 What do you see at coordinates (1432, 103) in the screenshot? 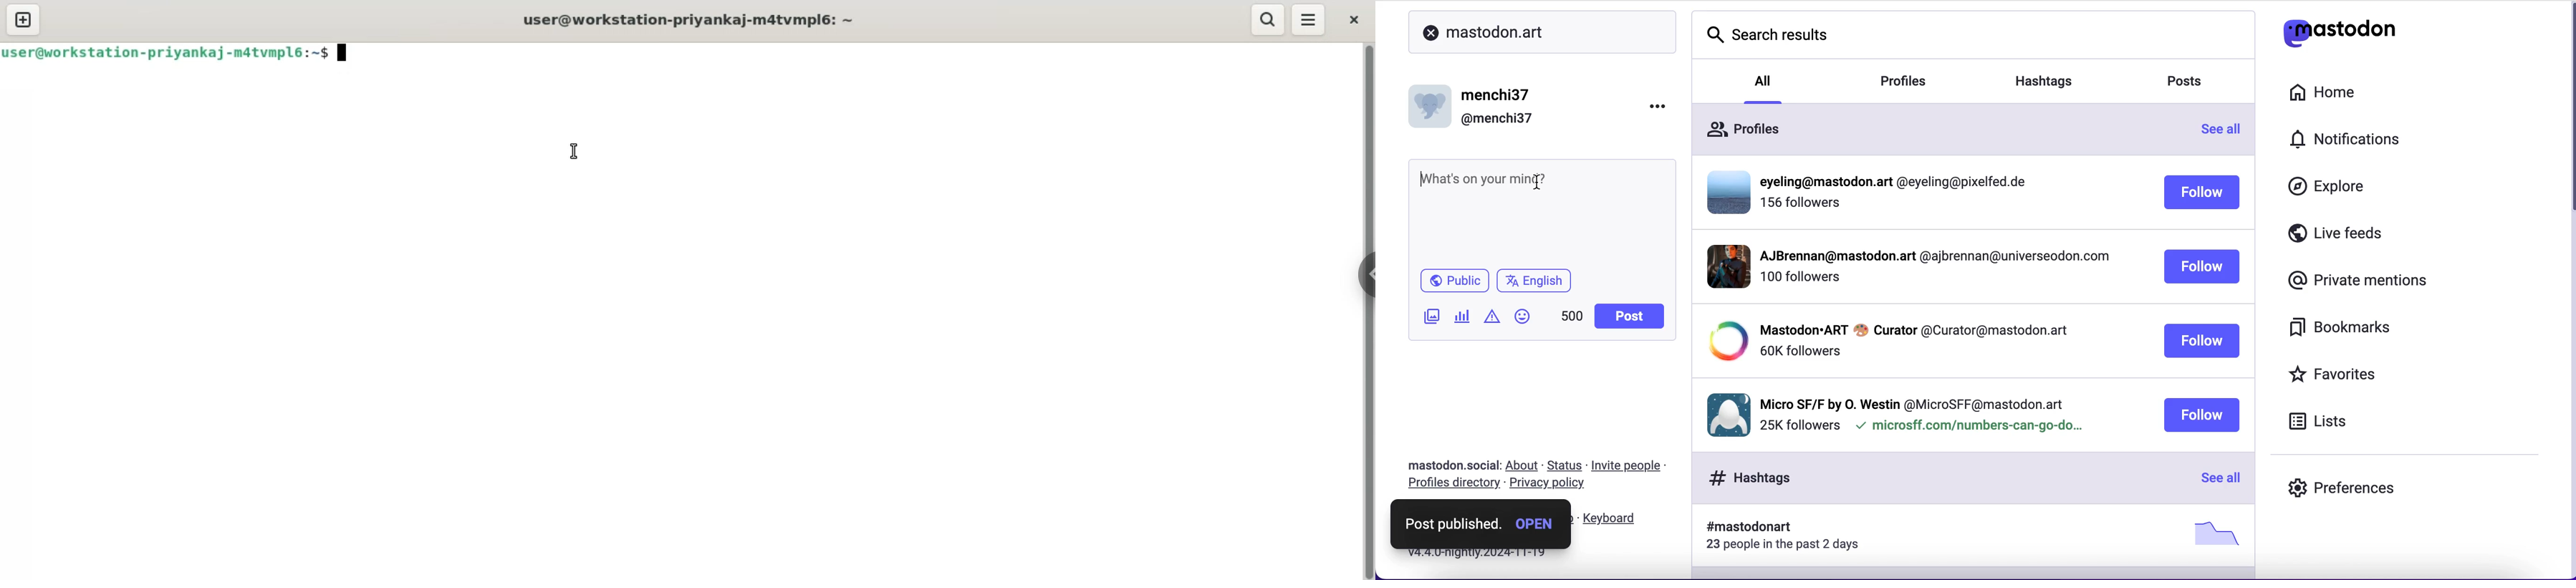
I see `display picture` at bounding box center [1432, 103].